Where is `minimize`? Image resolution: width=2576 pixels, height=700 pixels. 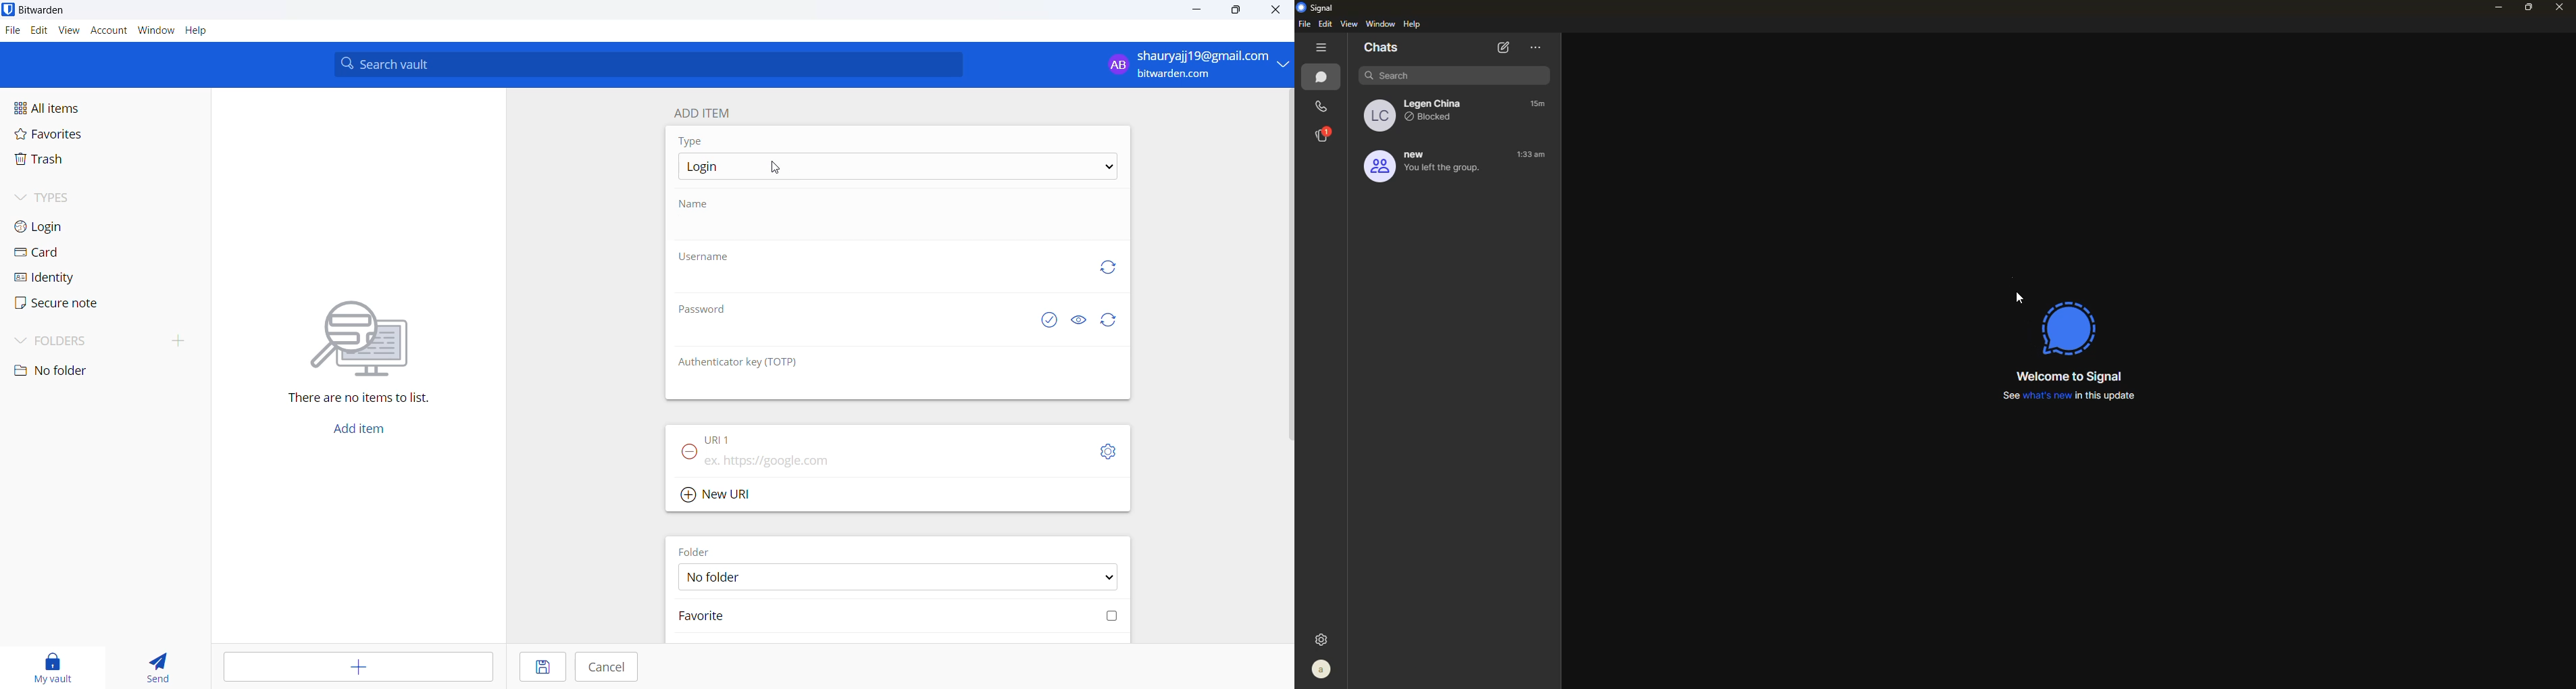 minimize is located at coordinates (2491, 8).